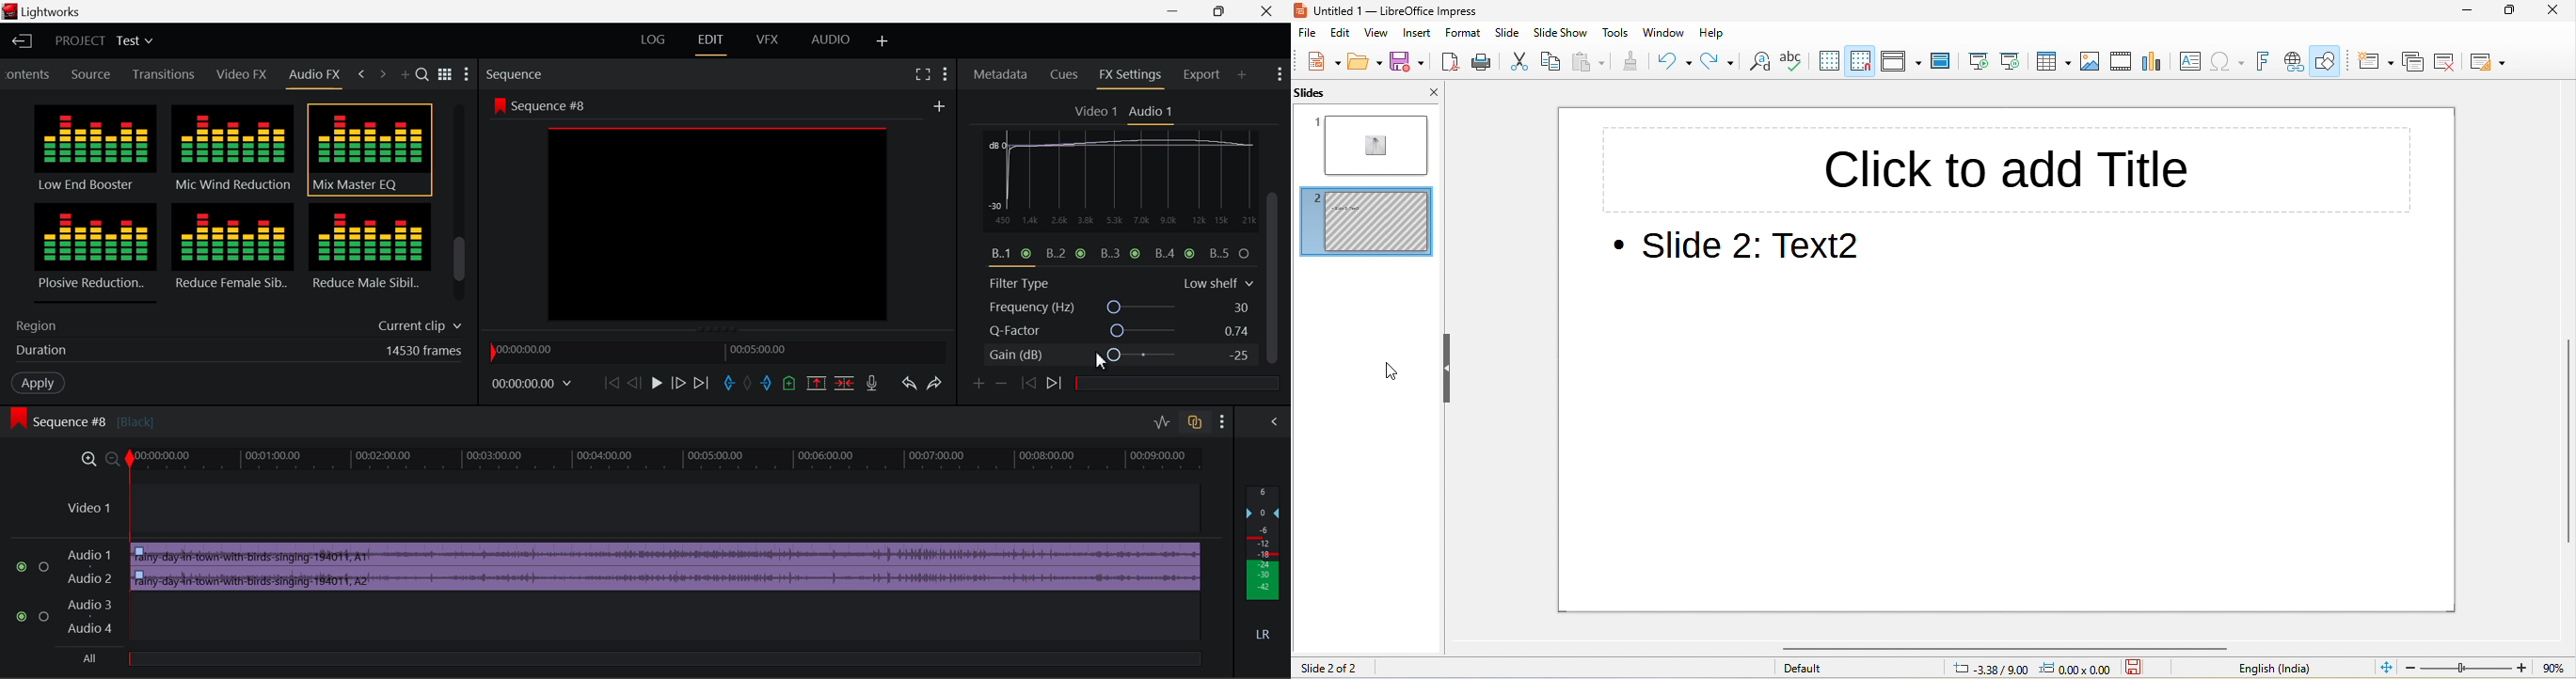 This screenshot has height=700, width=2576. I want to click on Sequence #8 , so click(538, 103).